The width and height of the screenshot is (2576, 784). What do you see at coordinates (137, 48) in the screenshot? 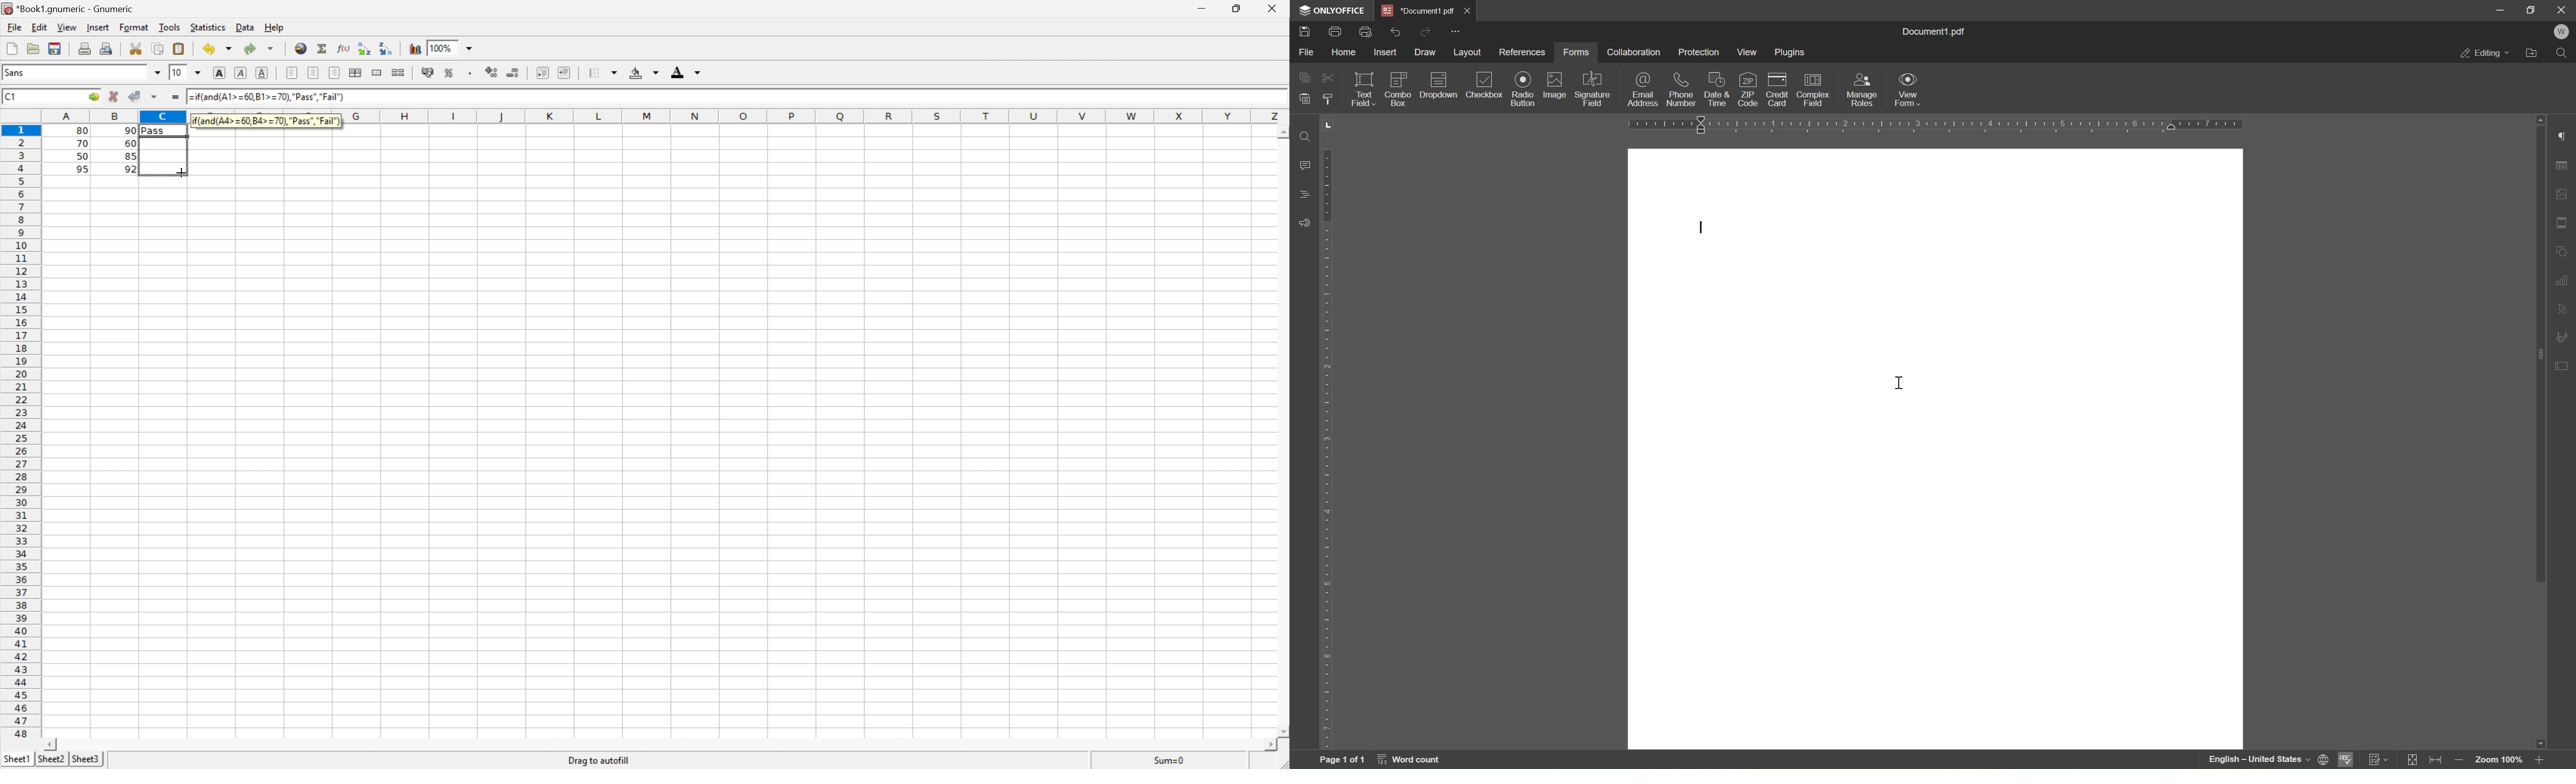
I see `Cut the selection` at bounding box center [137, 48].